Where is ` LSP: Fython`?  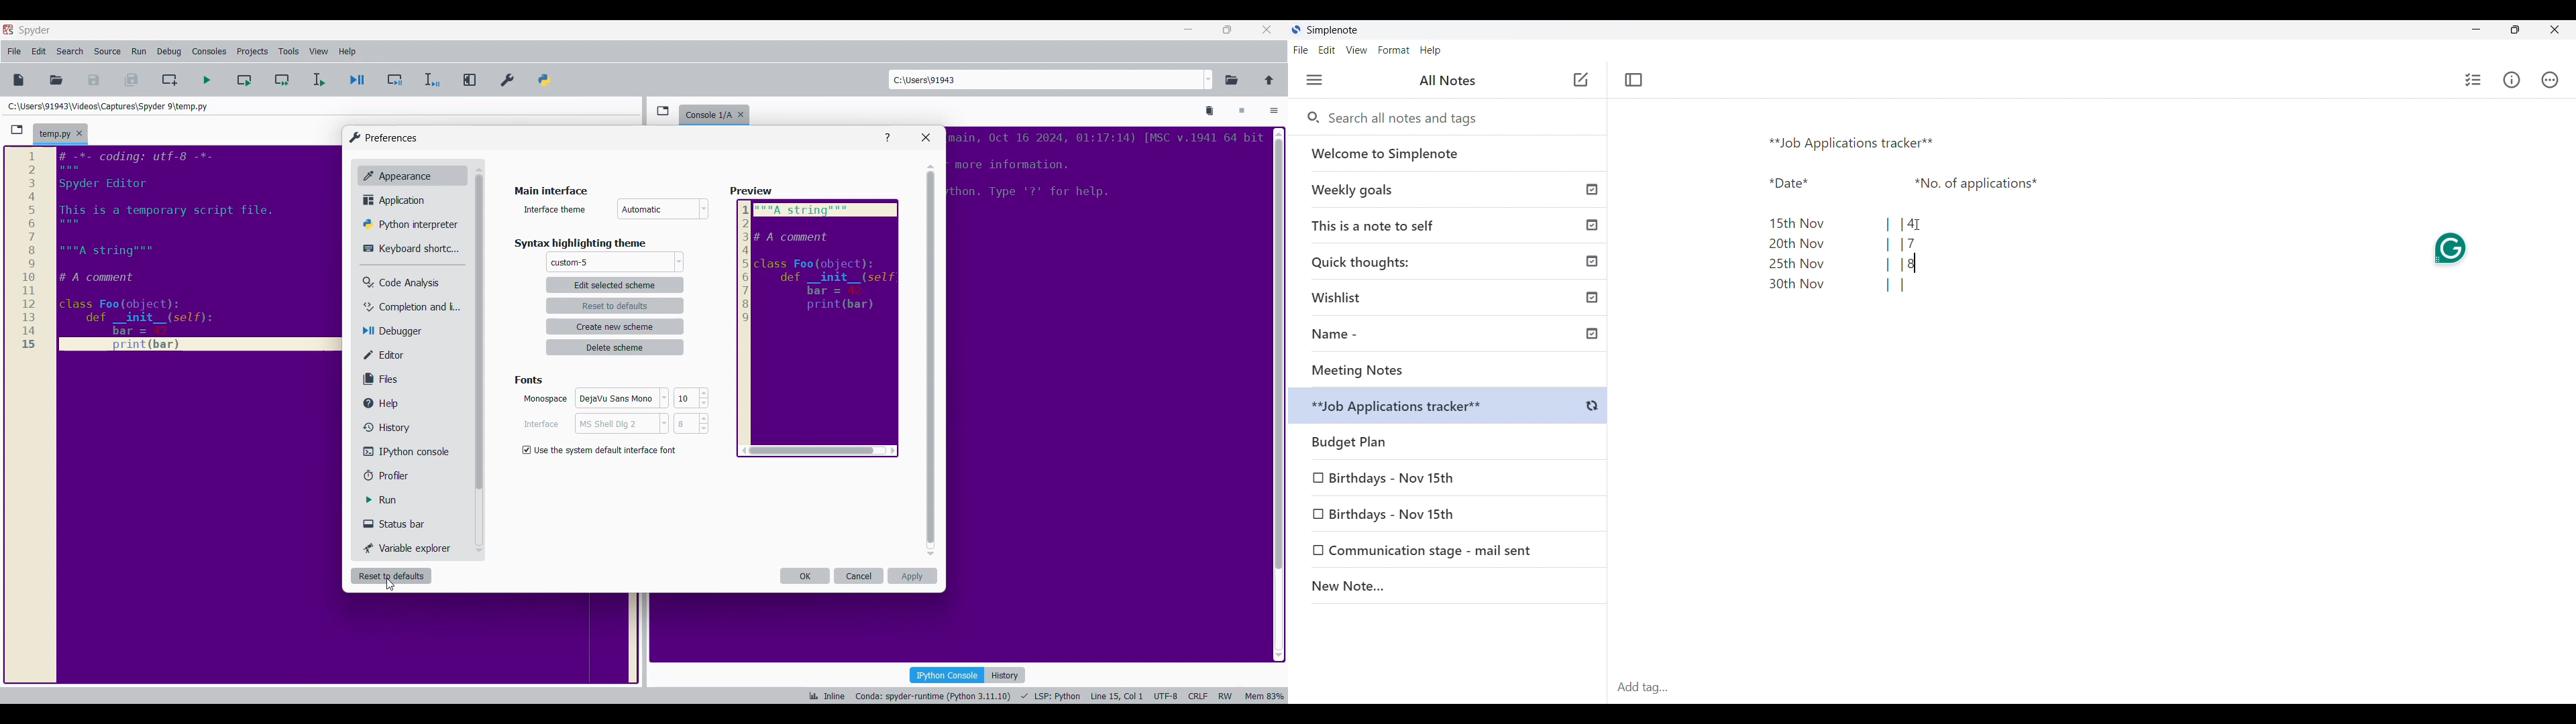  LSP: Fython is located at coordinates (1053, 695).